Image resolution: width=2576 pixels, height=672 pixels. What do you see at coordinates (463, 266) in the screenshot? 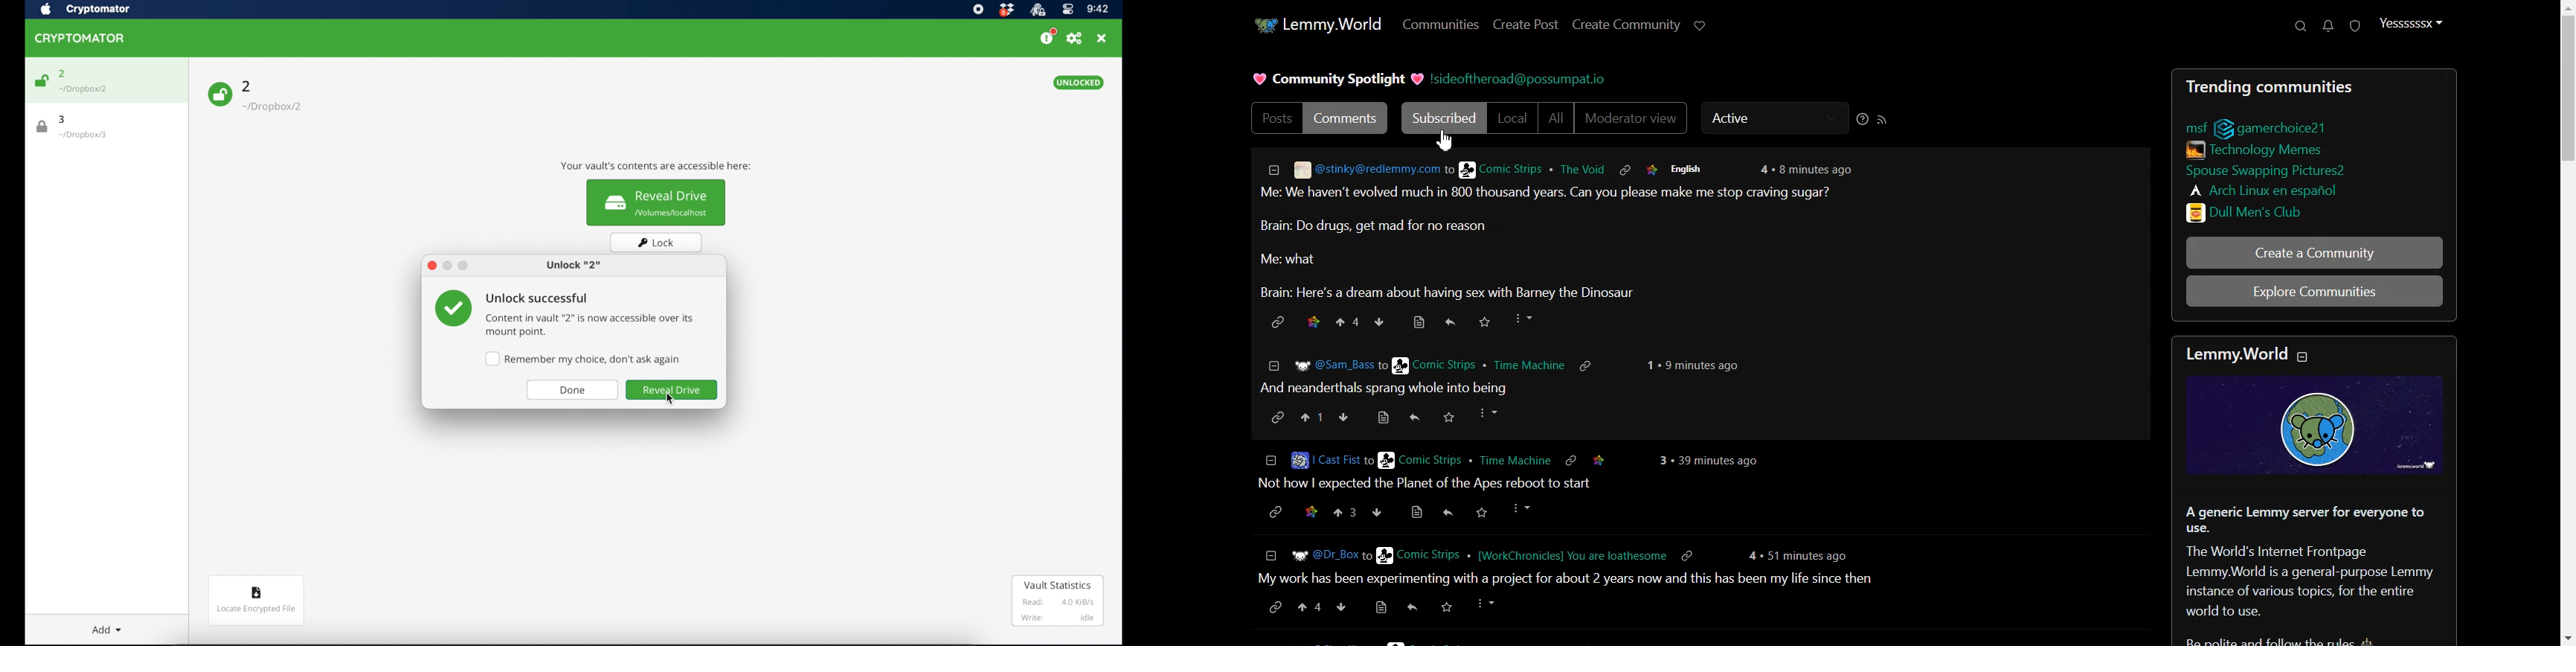
I see `maximize` at bounding box center [463, 266].